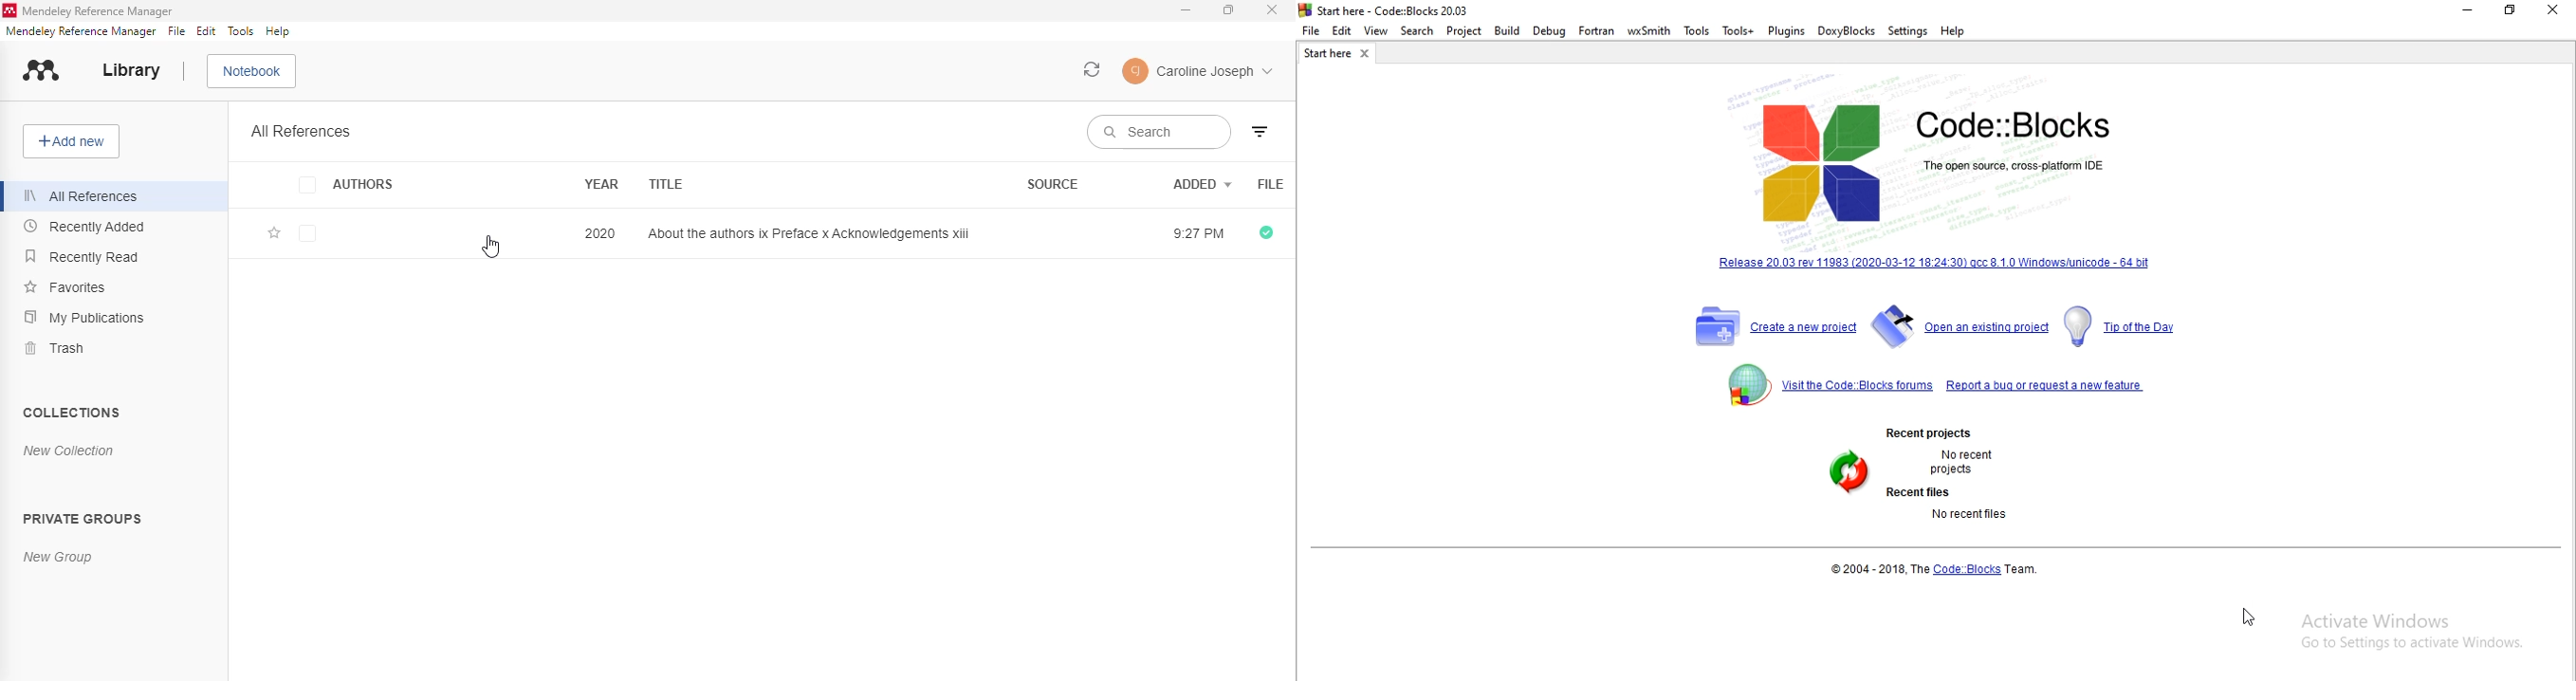 This screenshot has height=700, width=2576. I want to click on sync, so click(1093, 69).